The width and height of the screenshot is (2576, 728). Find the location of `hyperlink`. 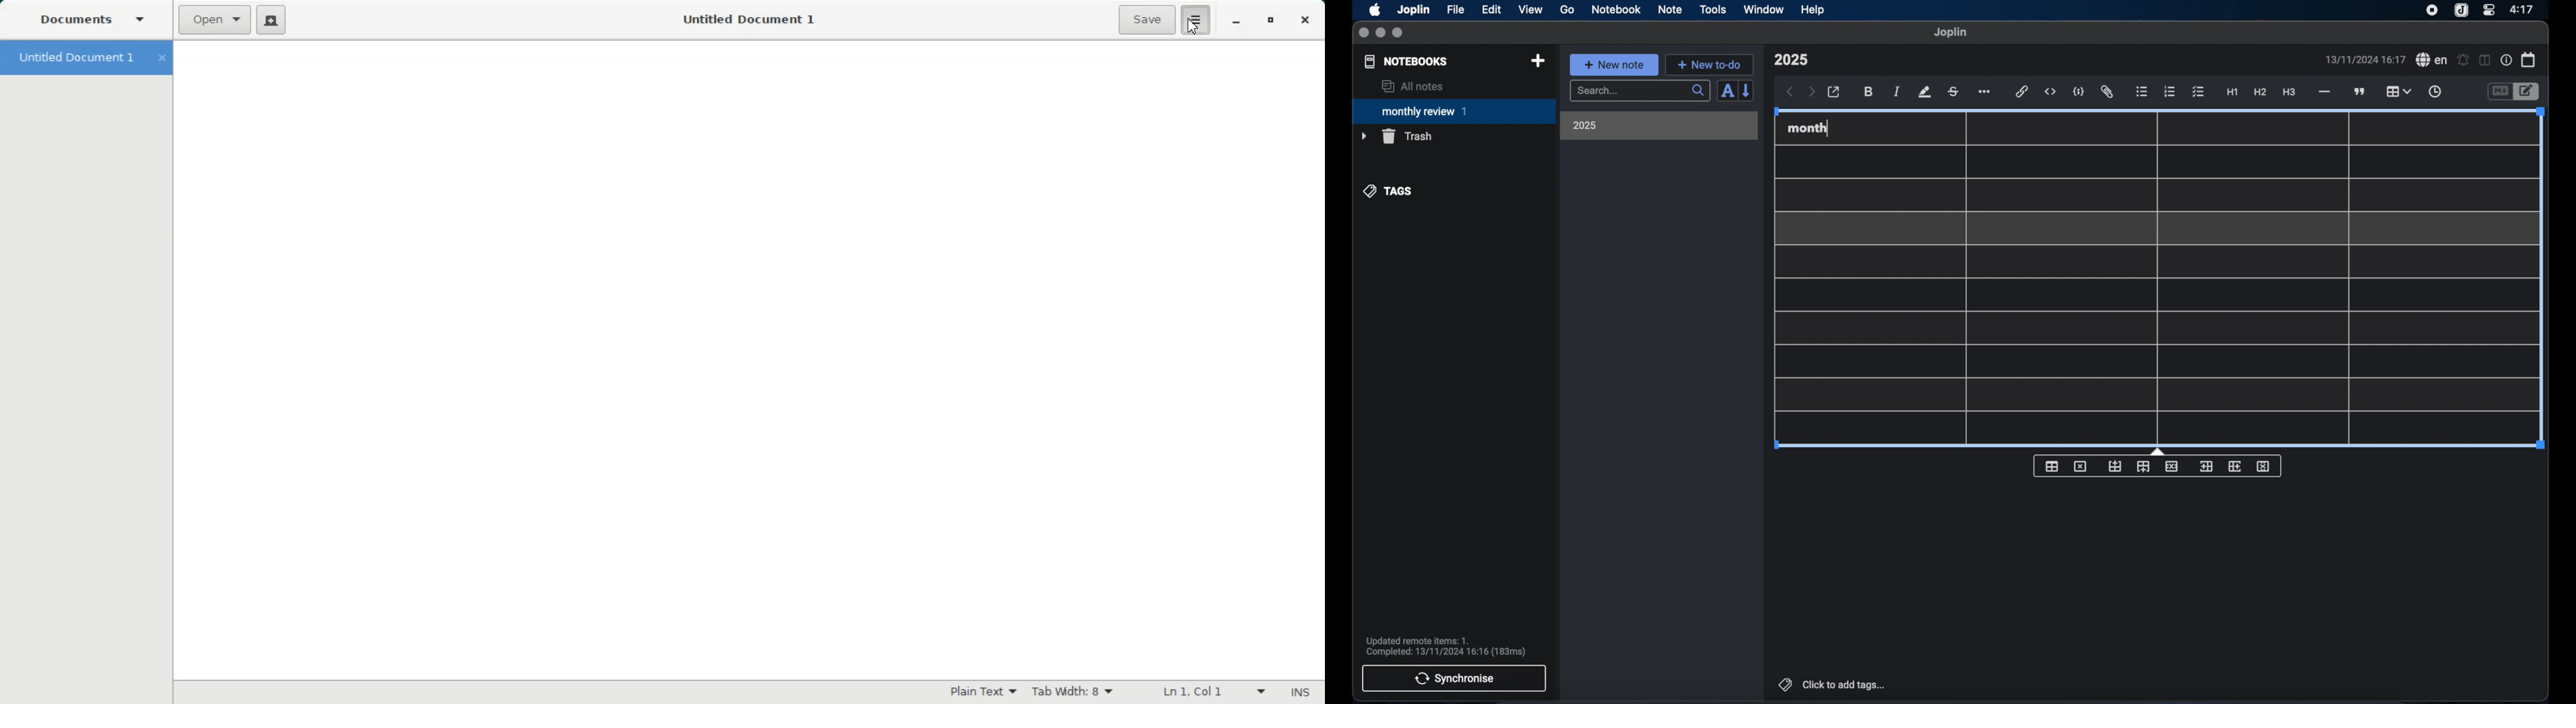

hyperlink is located at coordinates (2022, 91).